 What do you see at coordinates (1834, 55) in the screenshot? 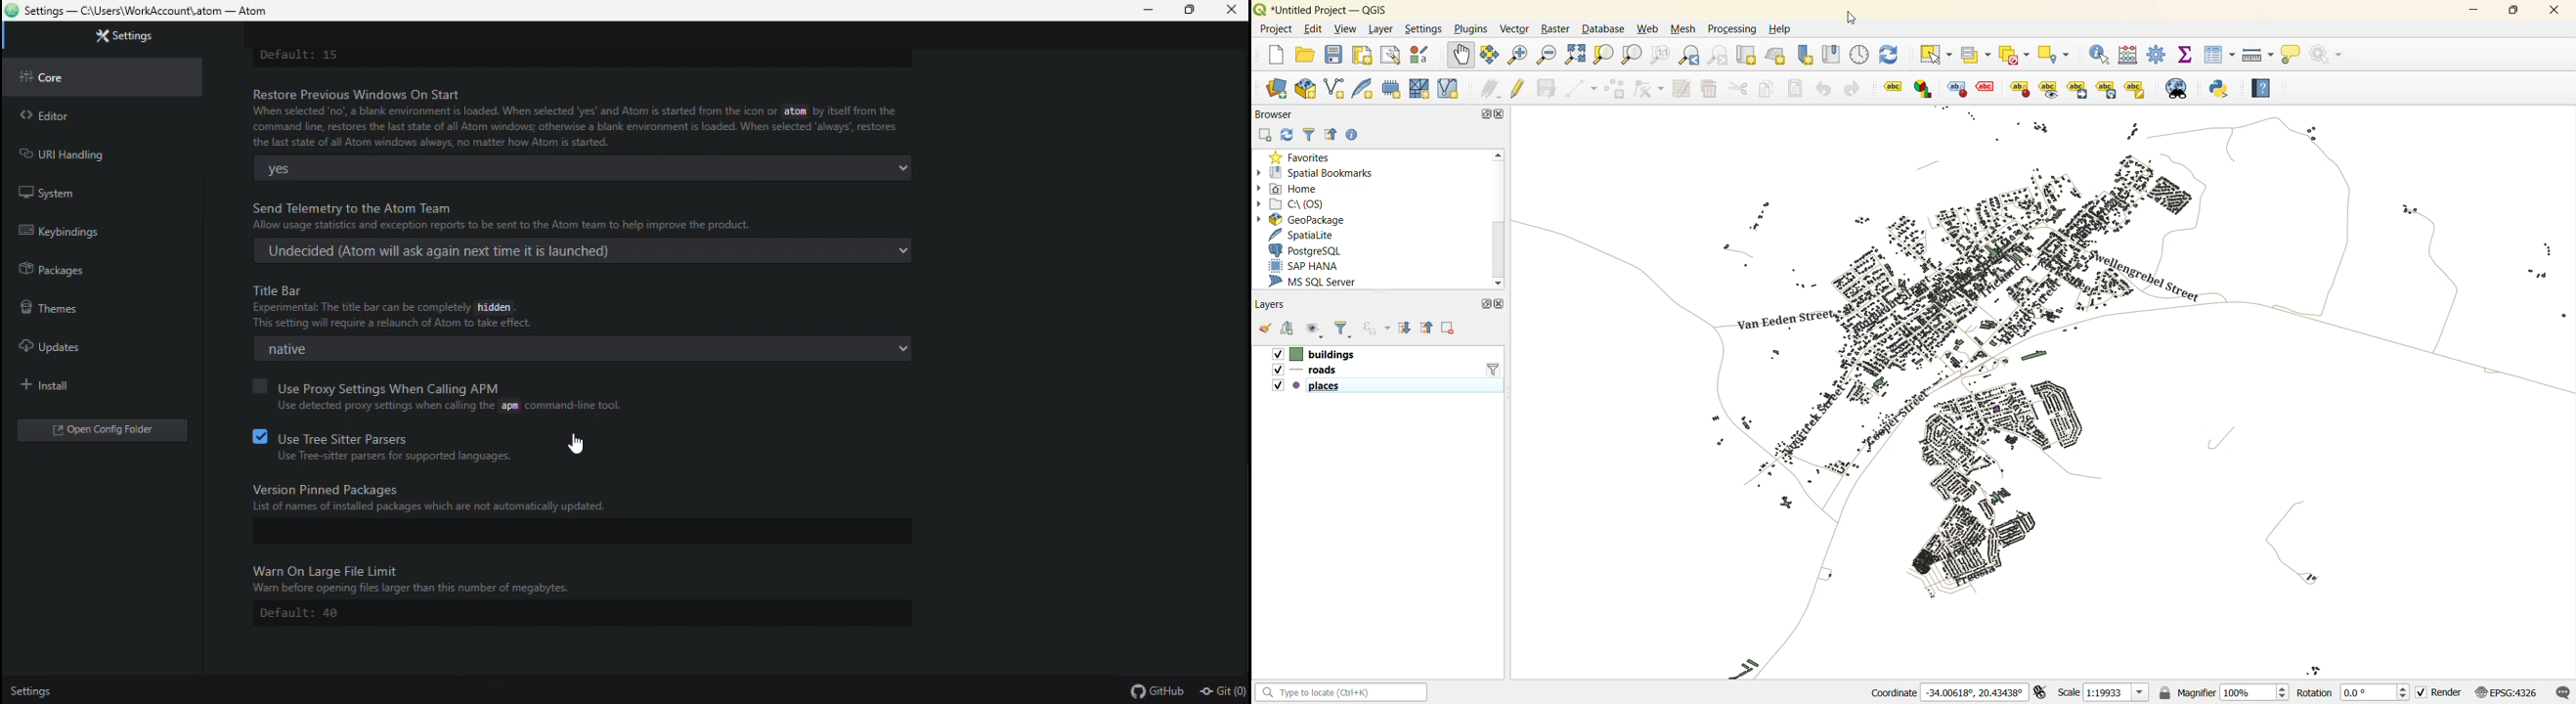
I see `show spatial bookmark` at bounding box center [1834, 55].